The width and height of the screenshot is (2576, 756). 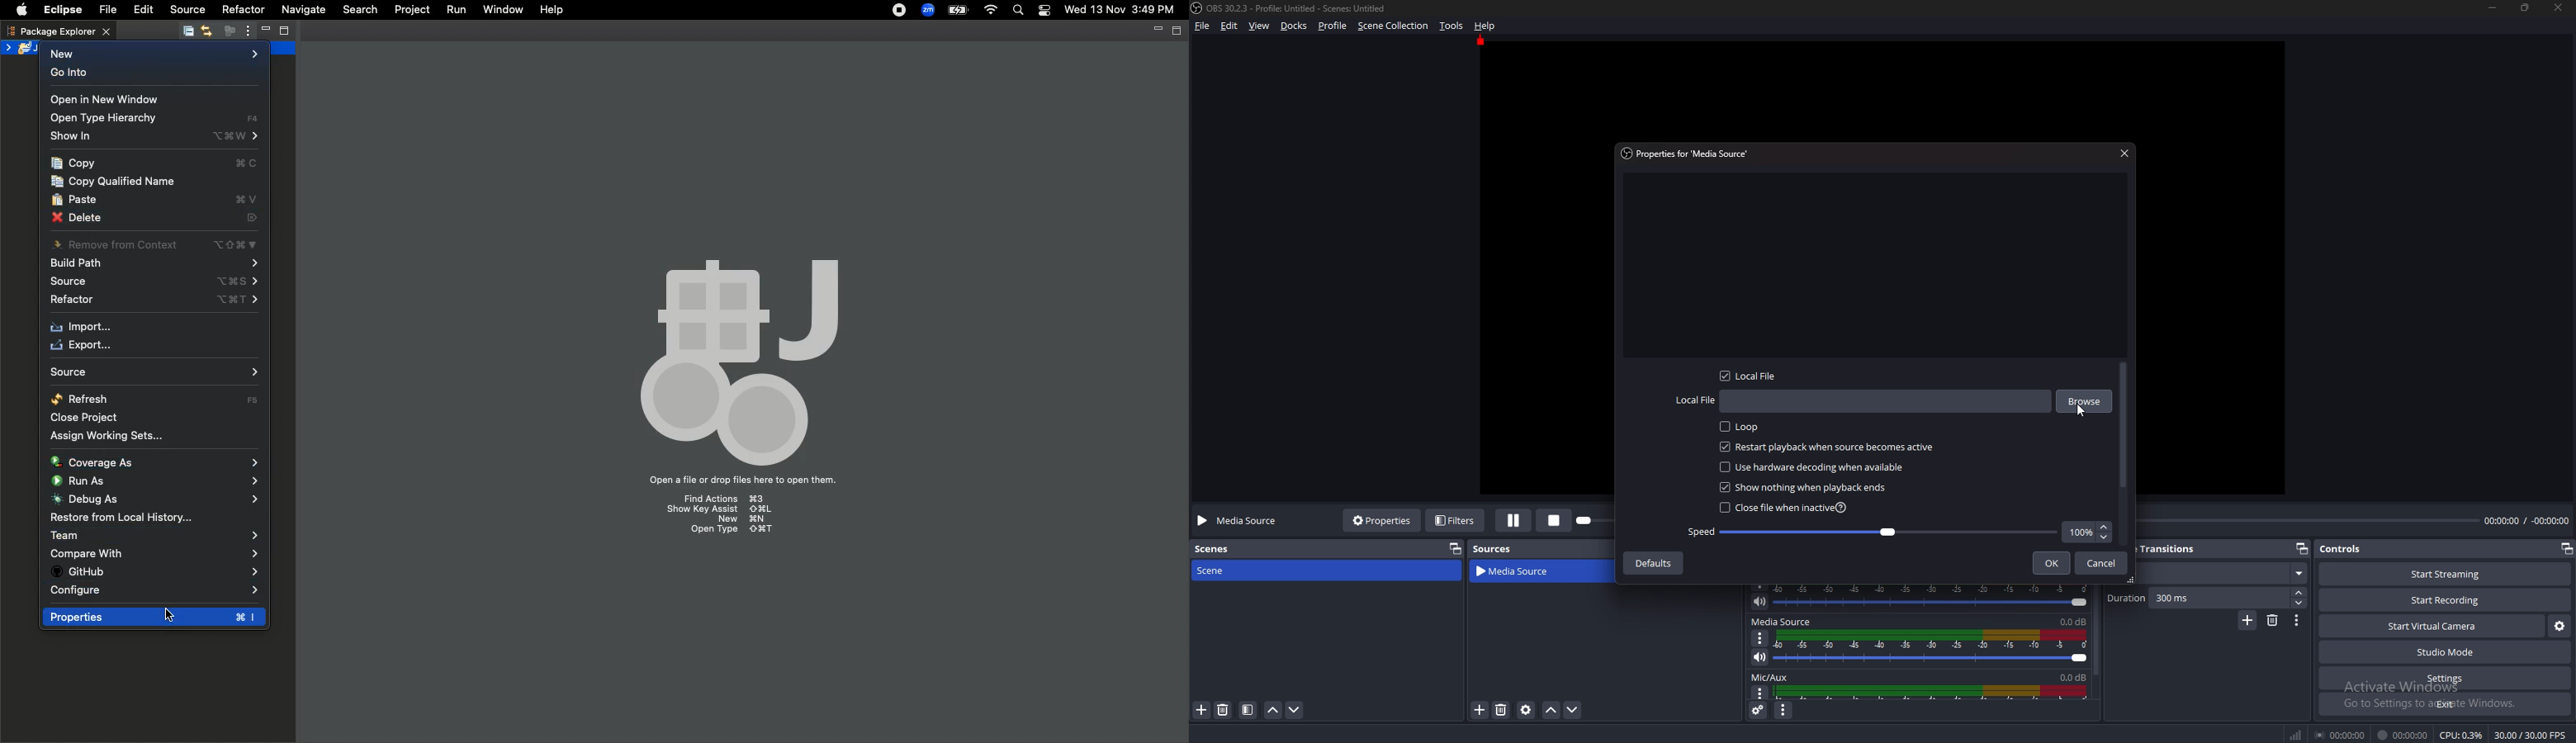 What do you see at coordinates (2175, 550) in the screenshot?
I see `Scene transitions` at bounding box center [2175, 550].